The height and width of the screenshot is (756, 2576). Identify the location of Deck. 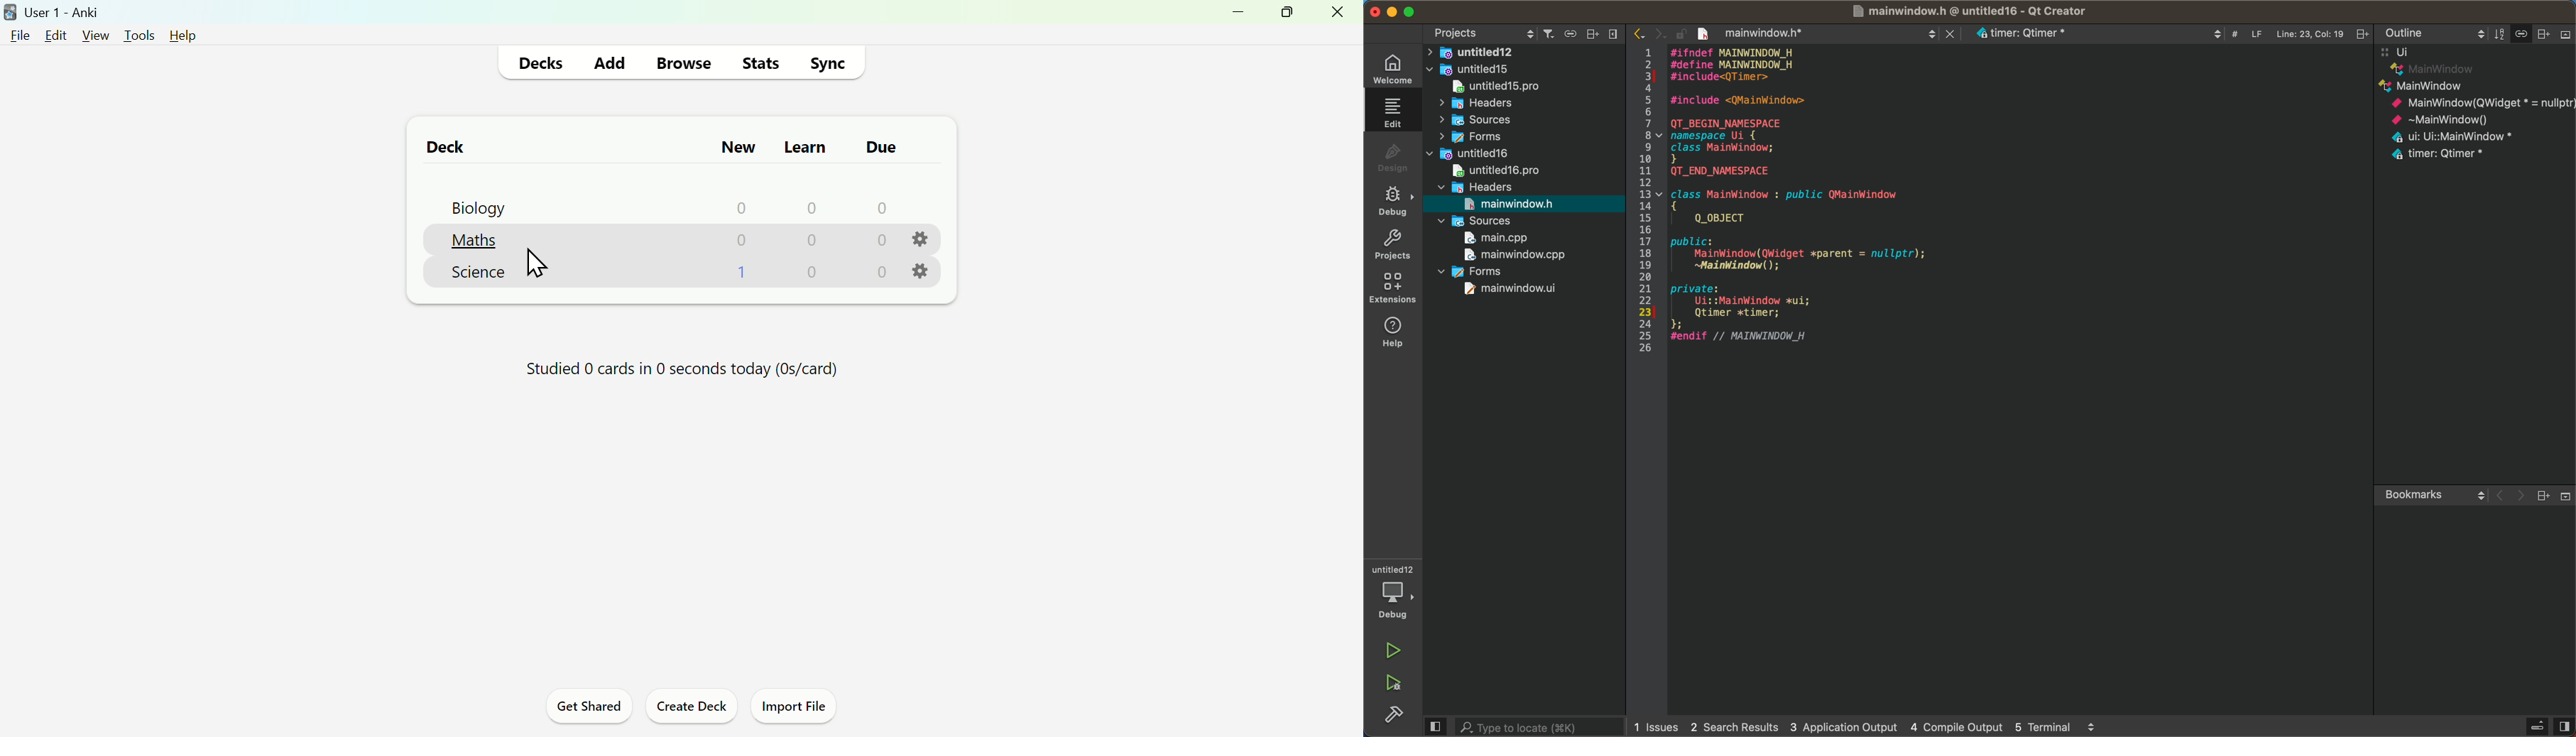
(438, 146).